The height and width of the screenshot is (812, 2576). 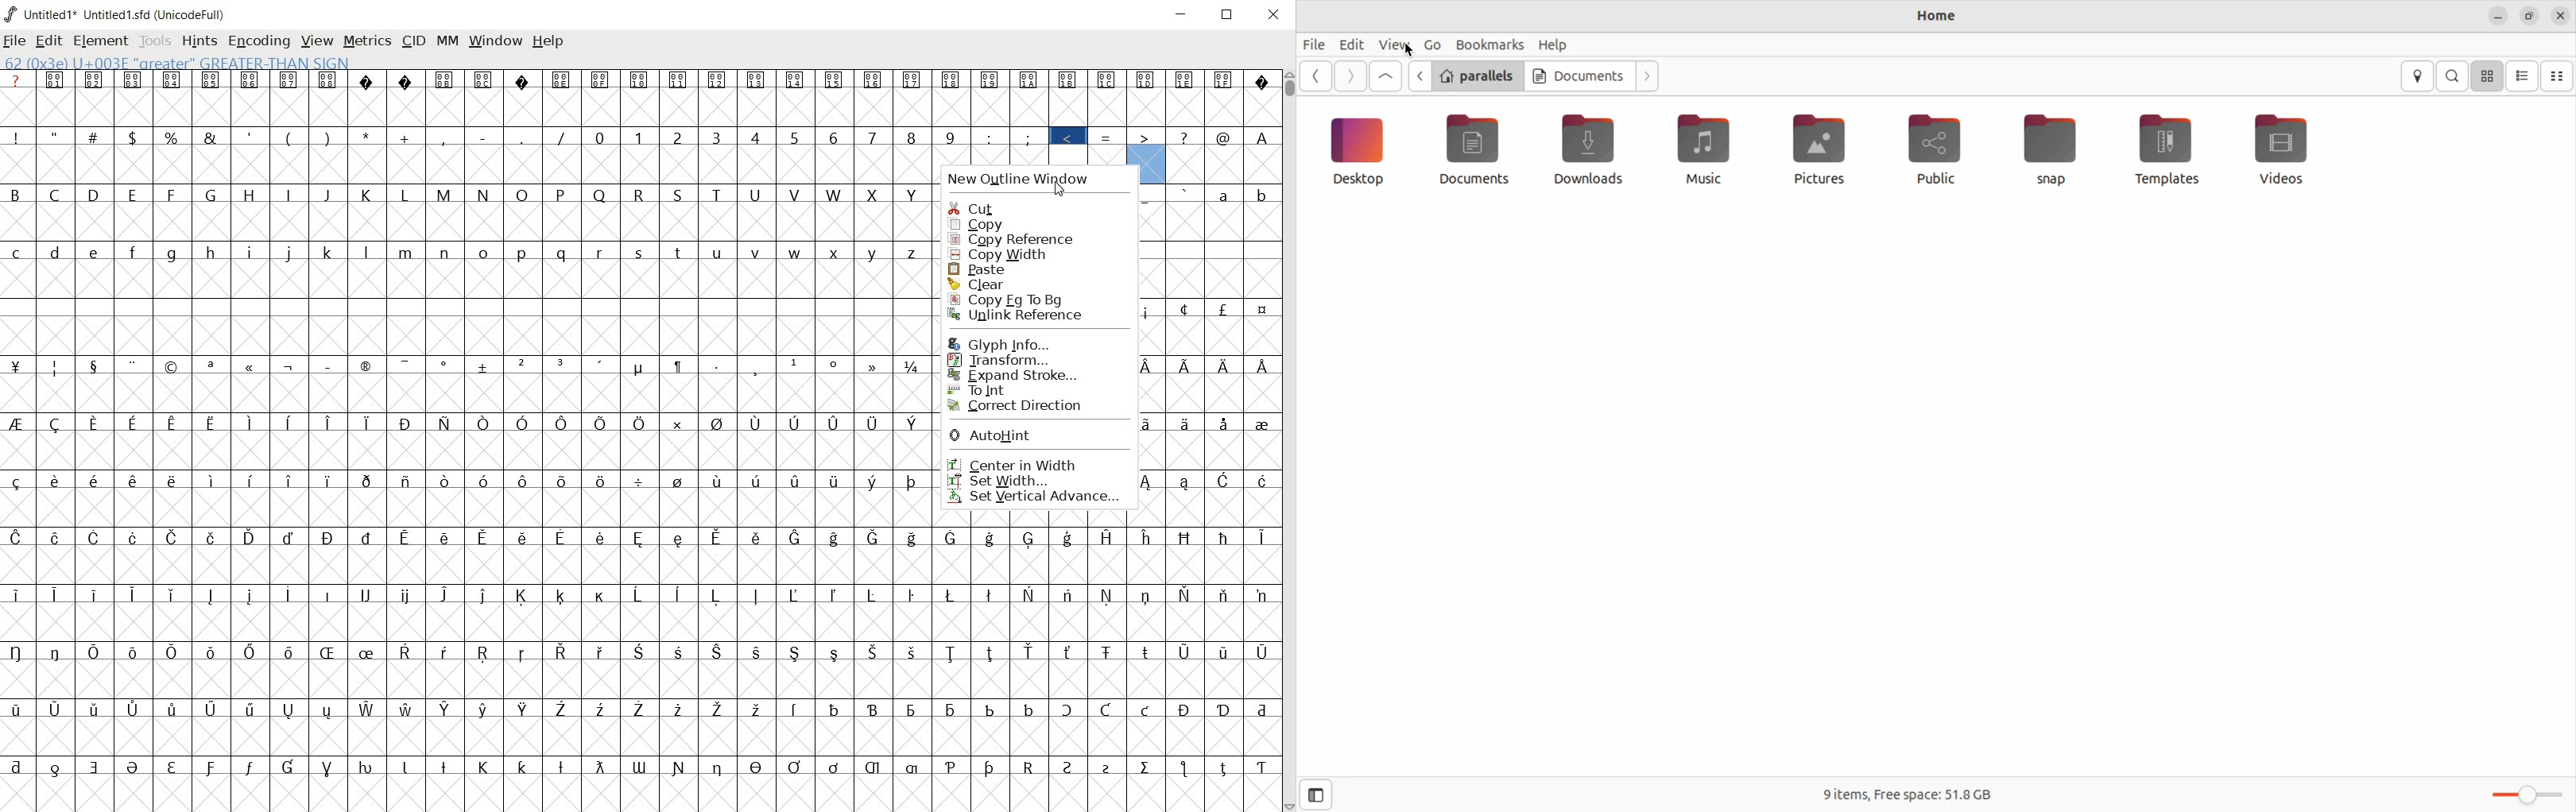 What do you see at coordinates (2289, 148) in the screenshot?
I see `videos` at bounding box center [2289, 148].